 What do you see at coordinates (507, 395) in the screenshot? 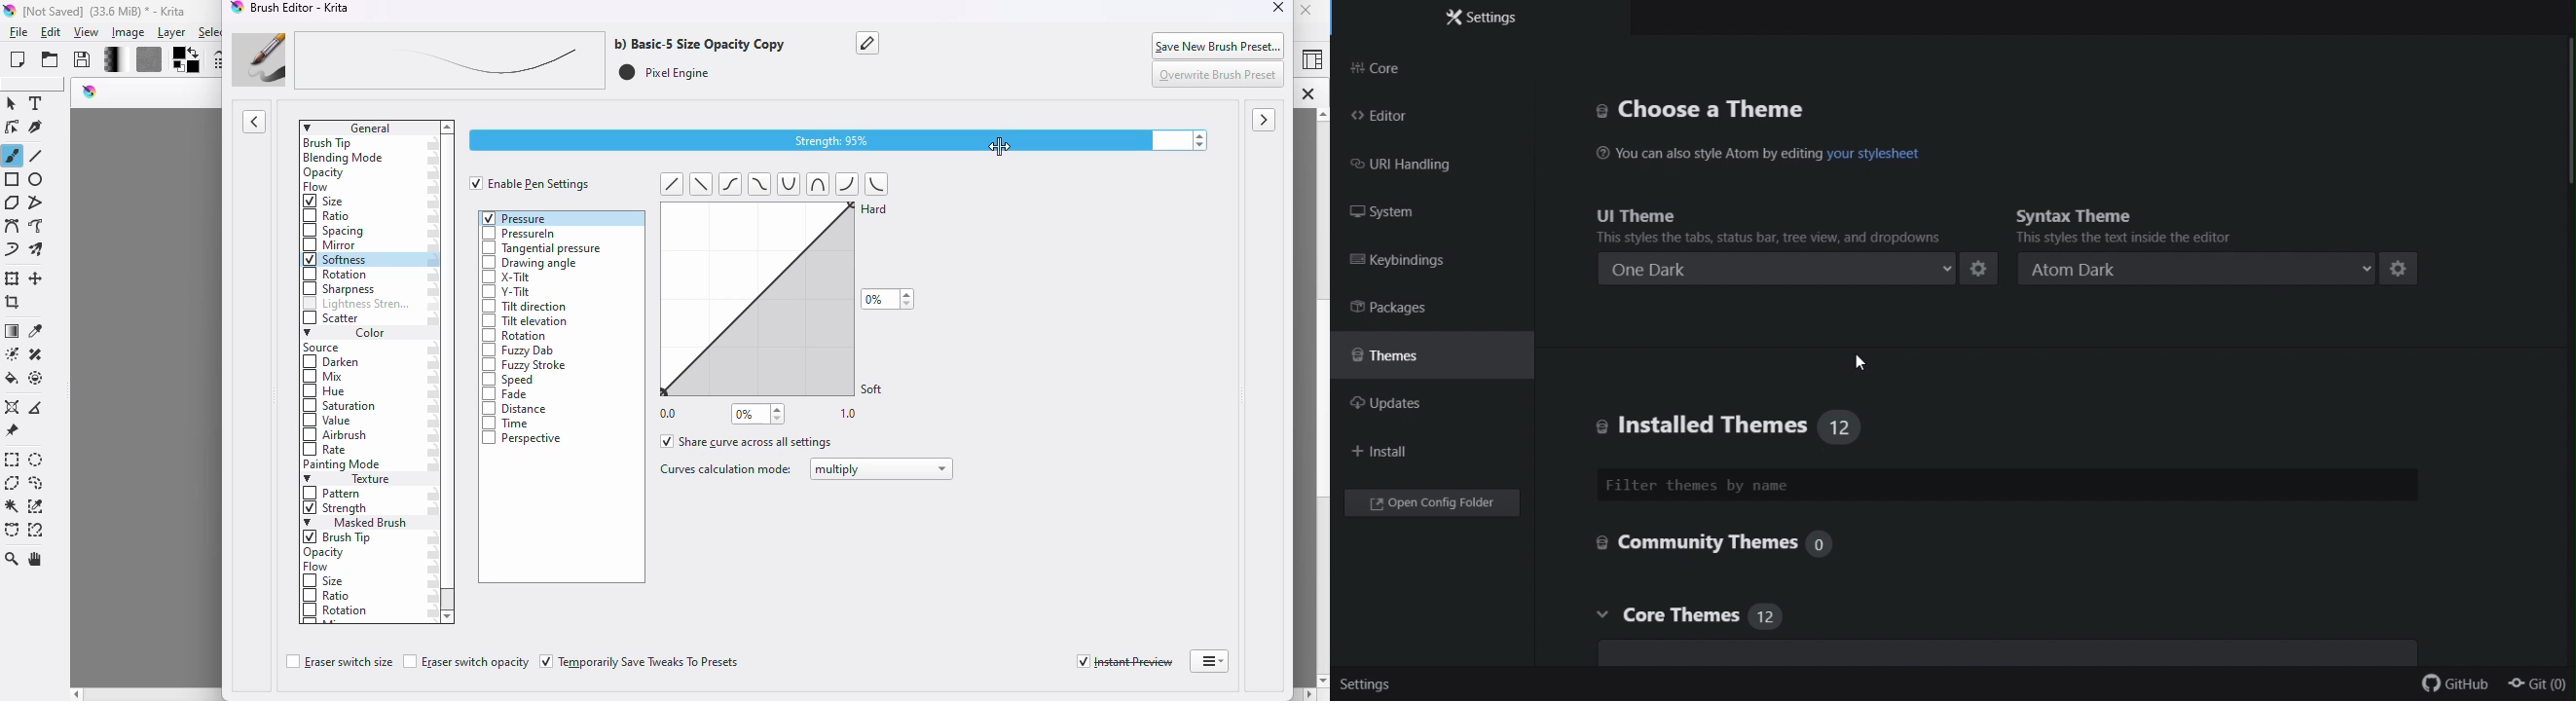
I see `fade` at bounding box center [507, 395].